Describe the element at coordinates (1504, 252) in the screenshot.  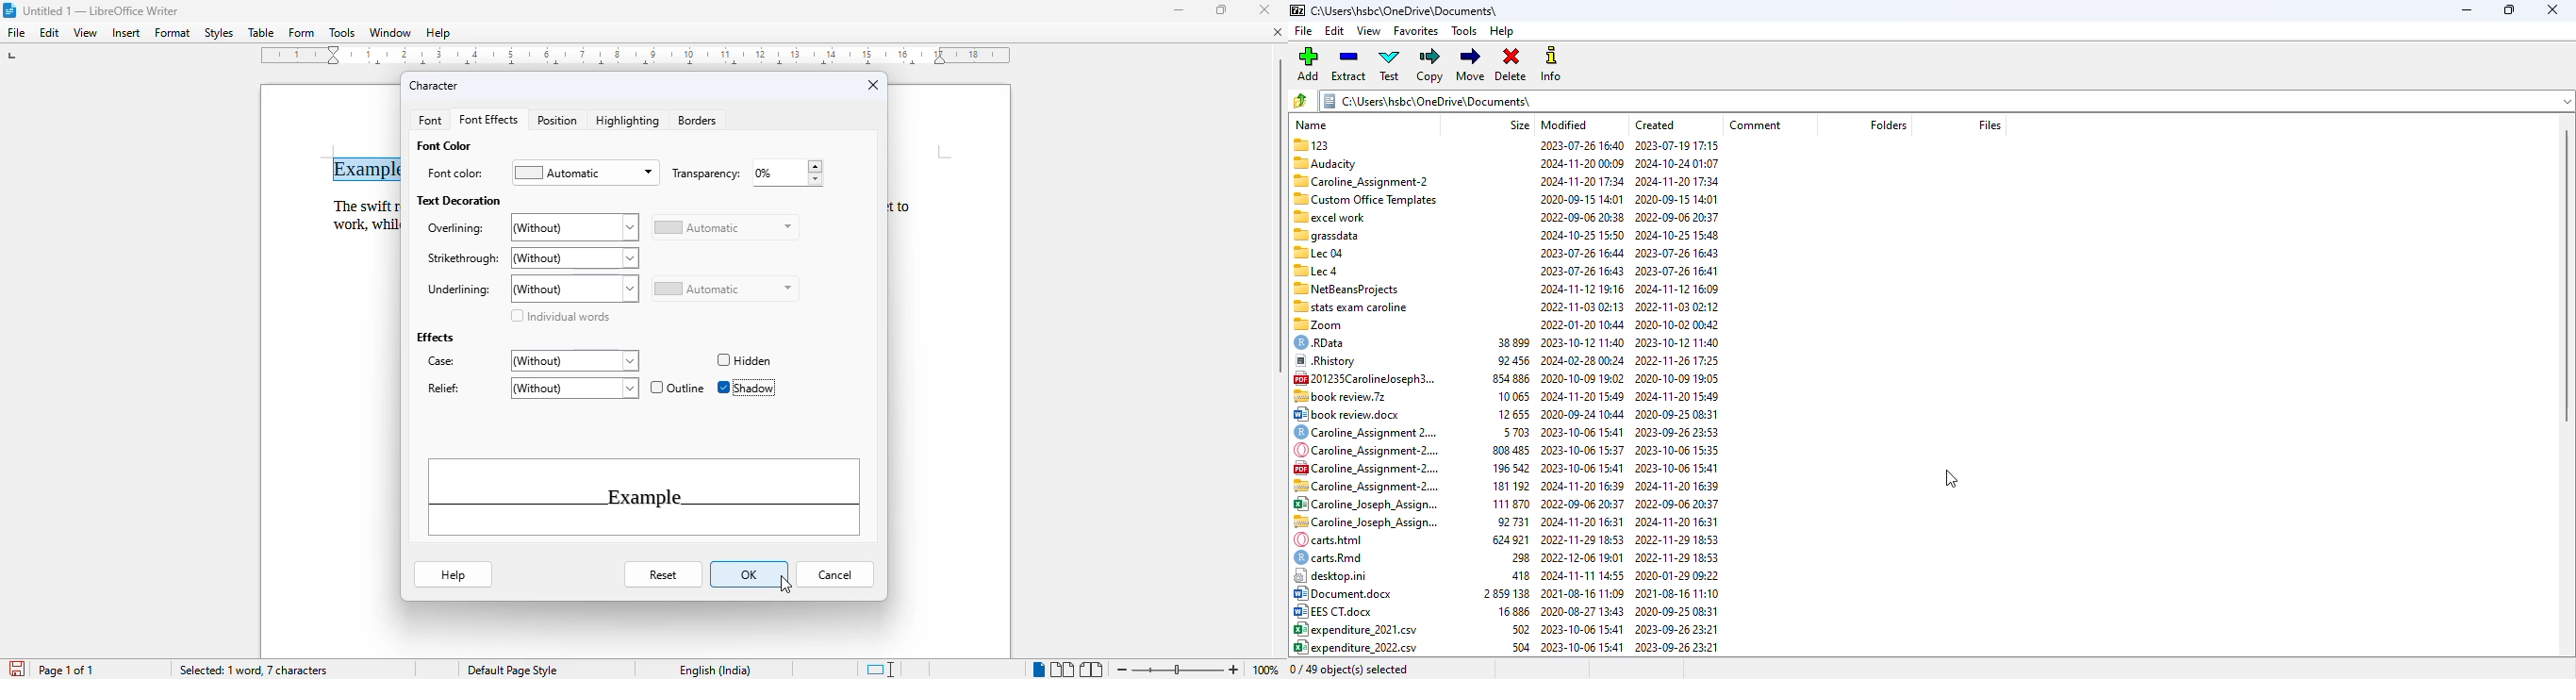
I see `| ®lleca 2023-07-26 16:43 2023-07-26 16:41` at that location.